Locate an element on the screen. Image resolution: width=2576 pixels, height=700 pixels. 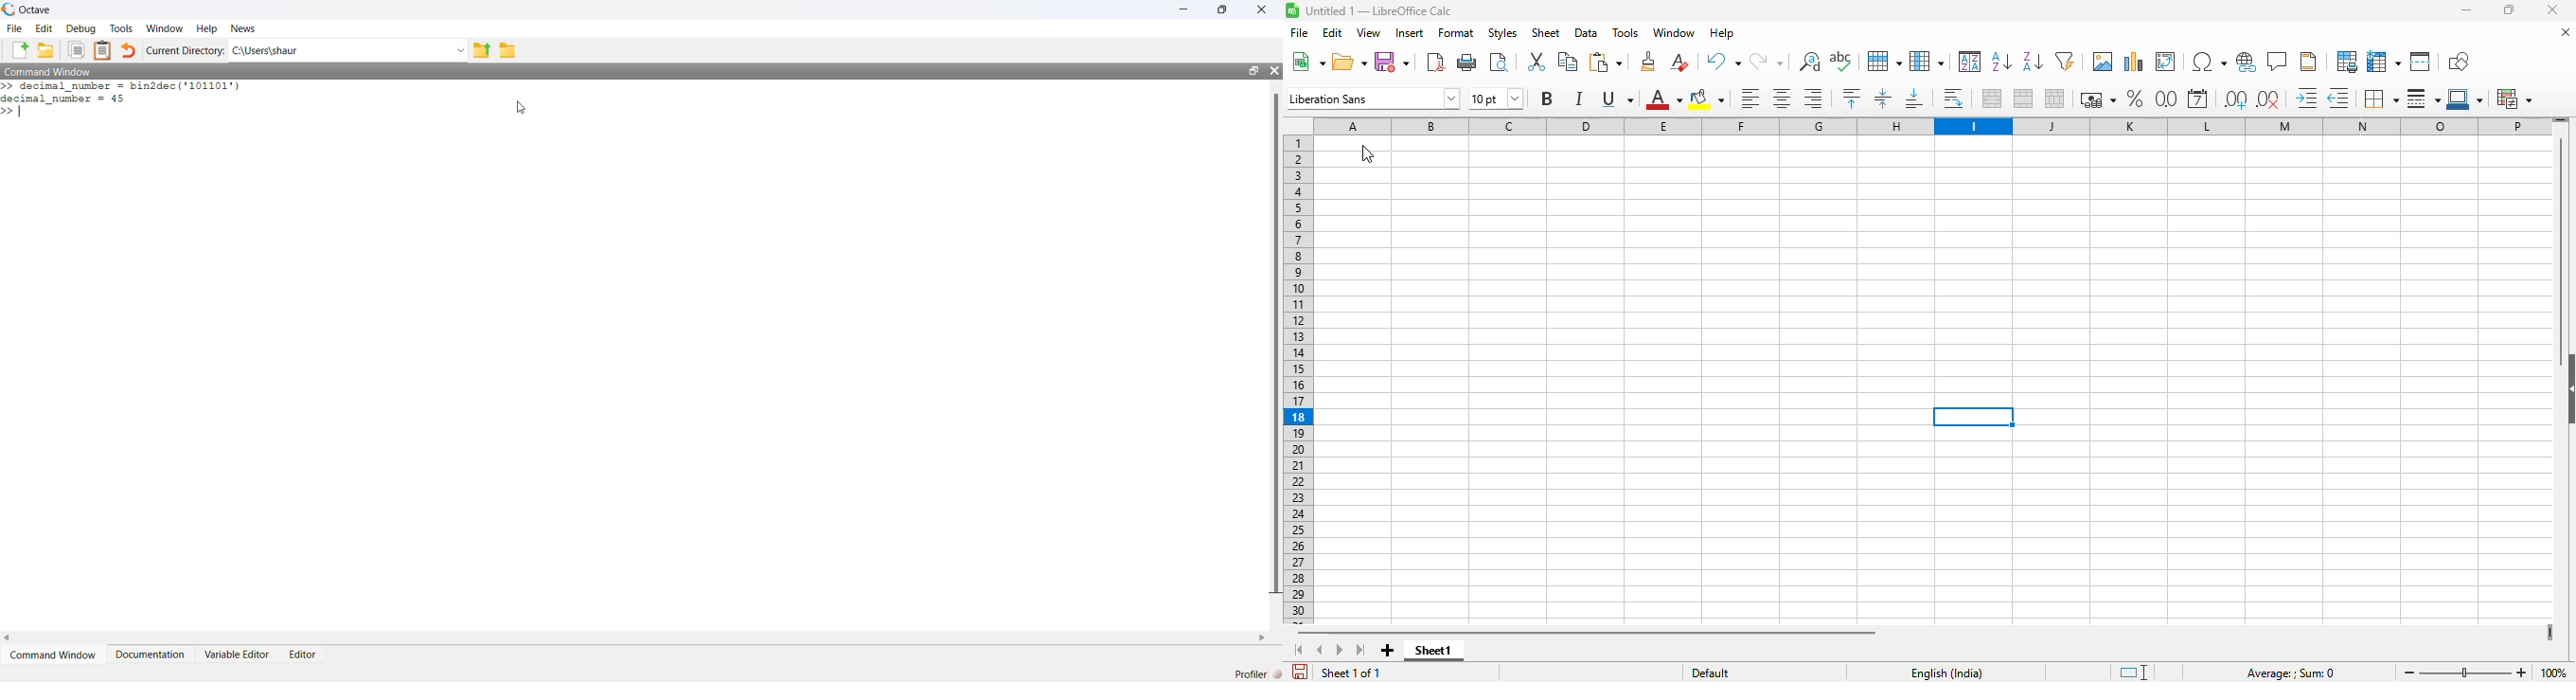
text language is located at coordinates (1945, 673).